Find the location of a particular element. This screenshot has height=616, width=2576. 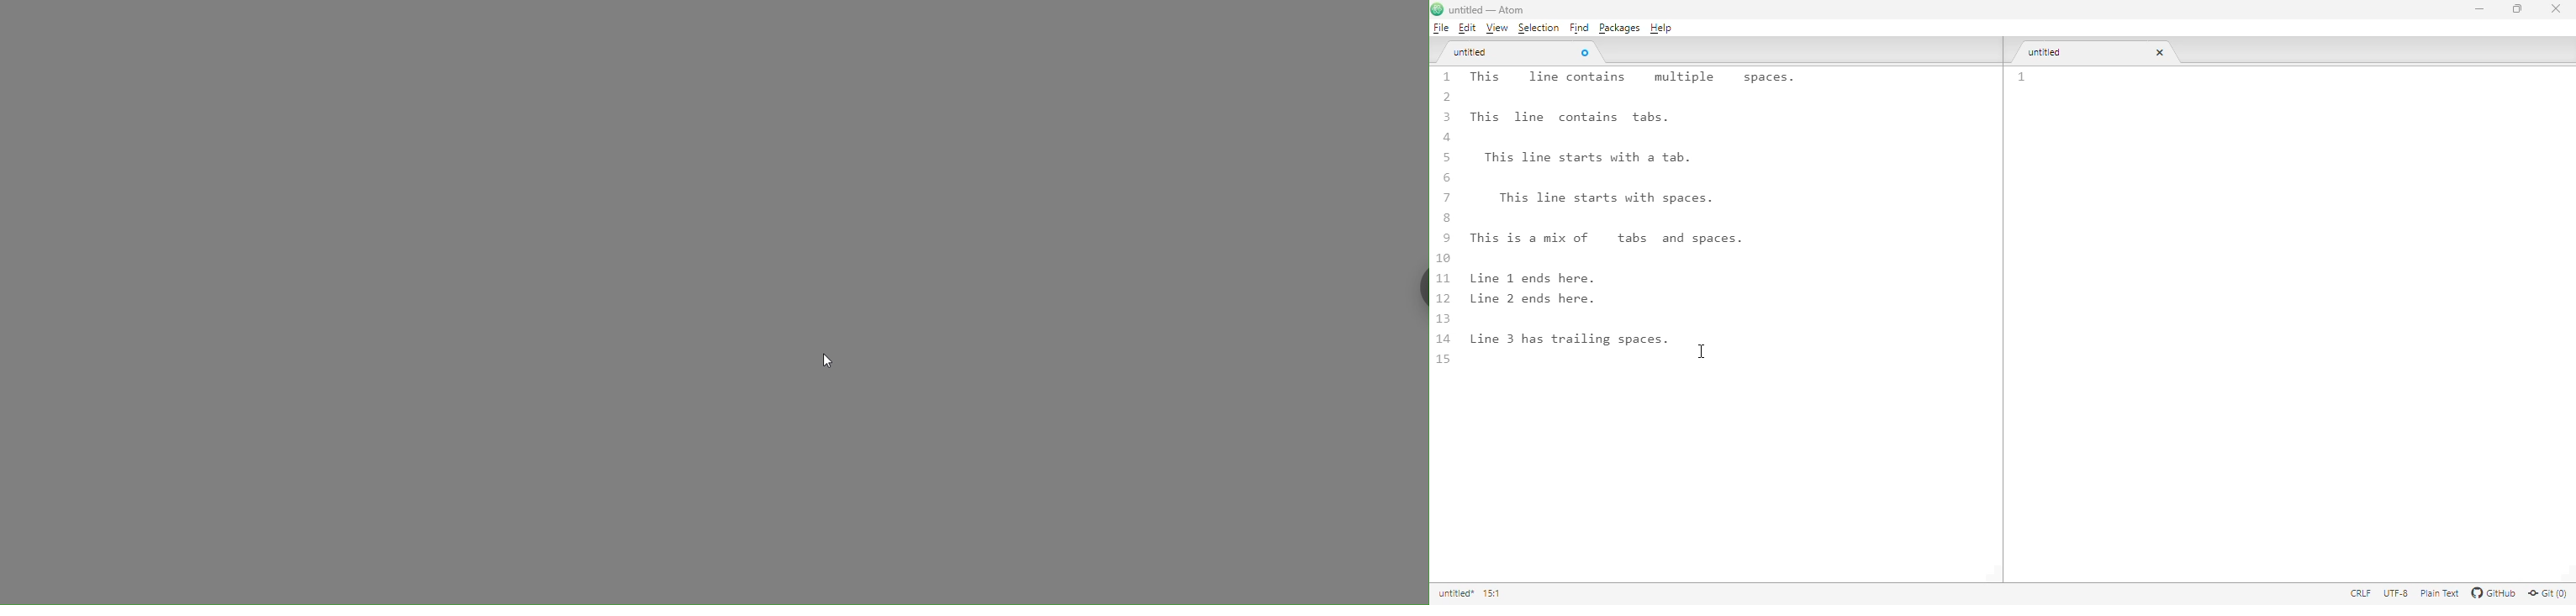

view is located at coordinates (1497, 29).